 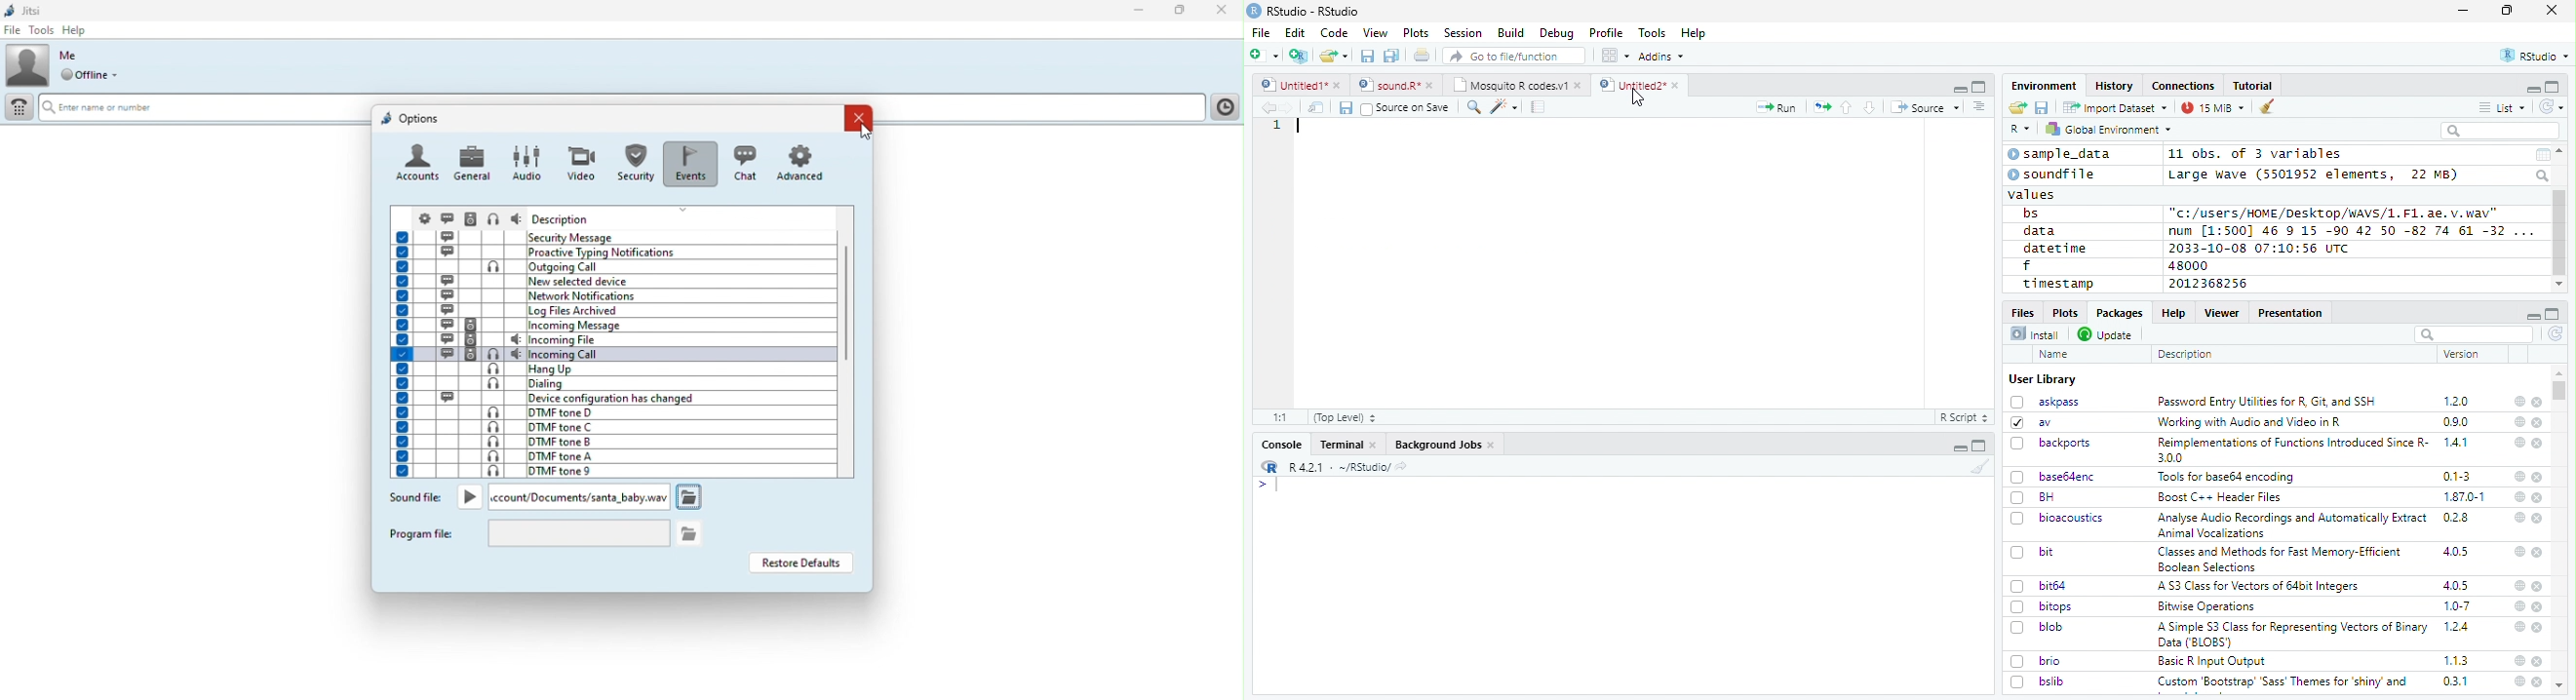 I want to click on close, so click(x=2539, y=628).